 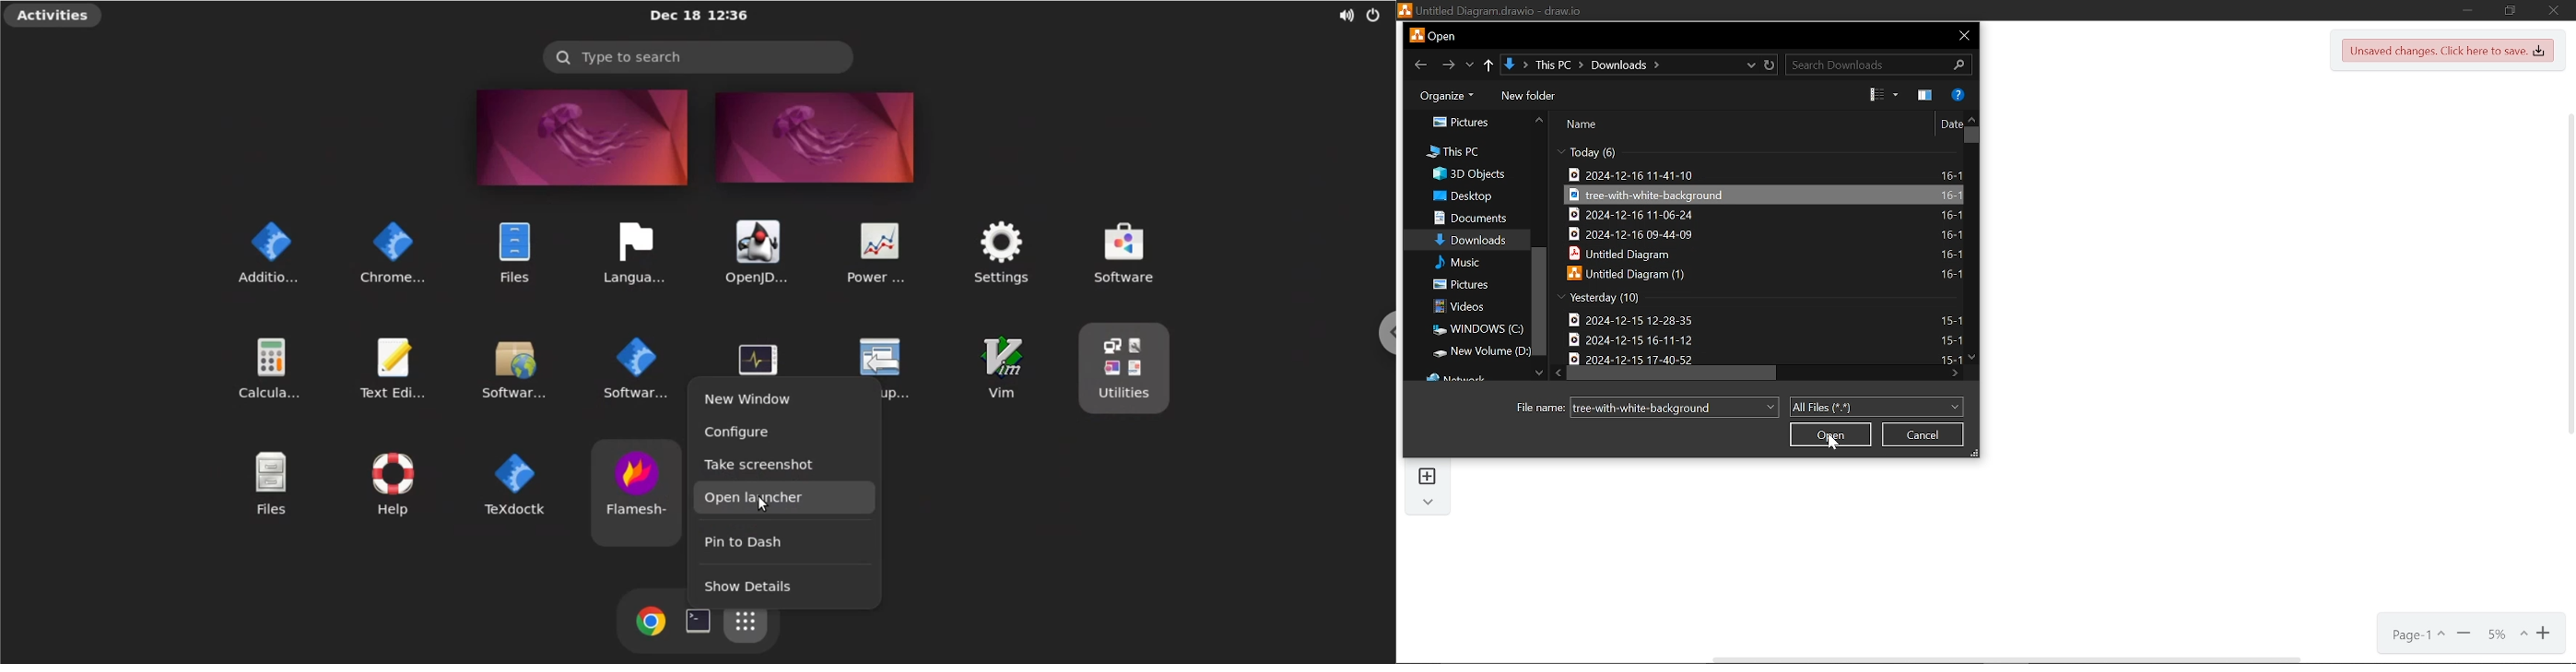 What do you see at coordinates (639, 483) in the screenshot?
I see `flameshot` at bounding box center [639, 483].